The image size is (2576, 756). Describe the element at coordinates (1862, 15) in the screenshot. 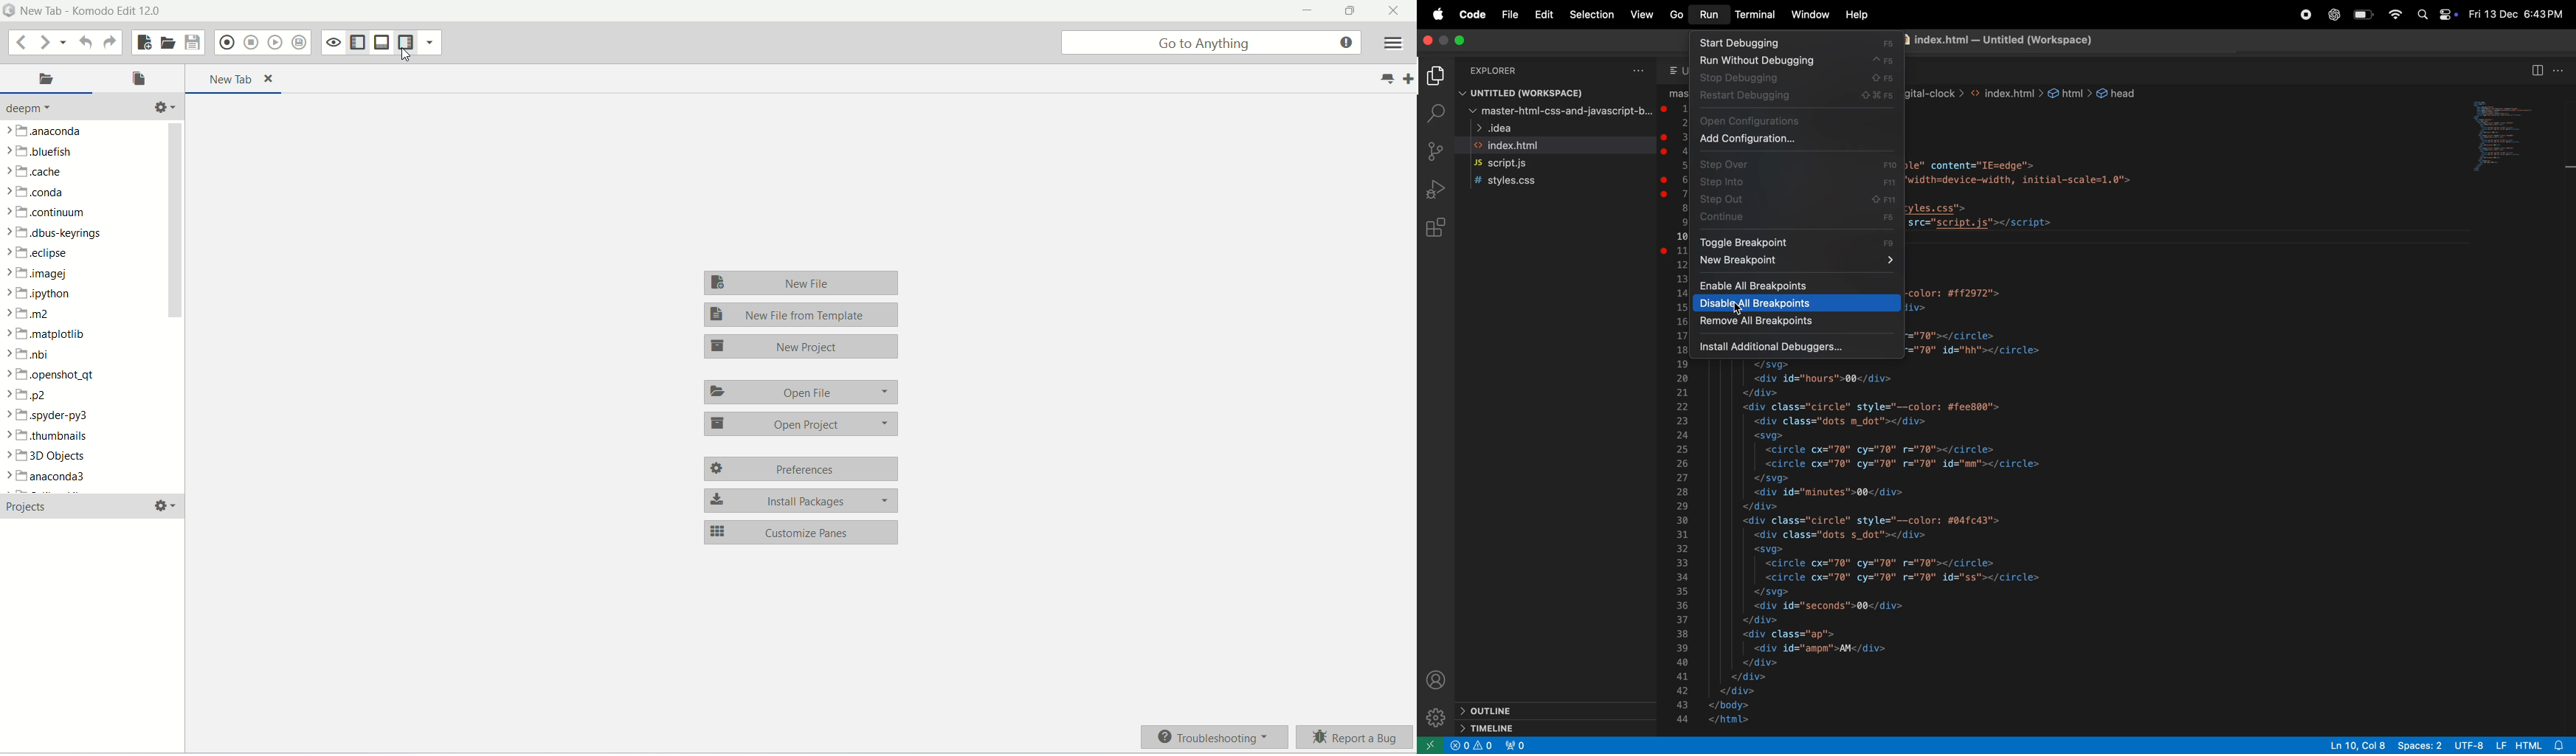

I see `help` at that location.